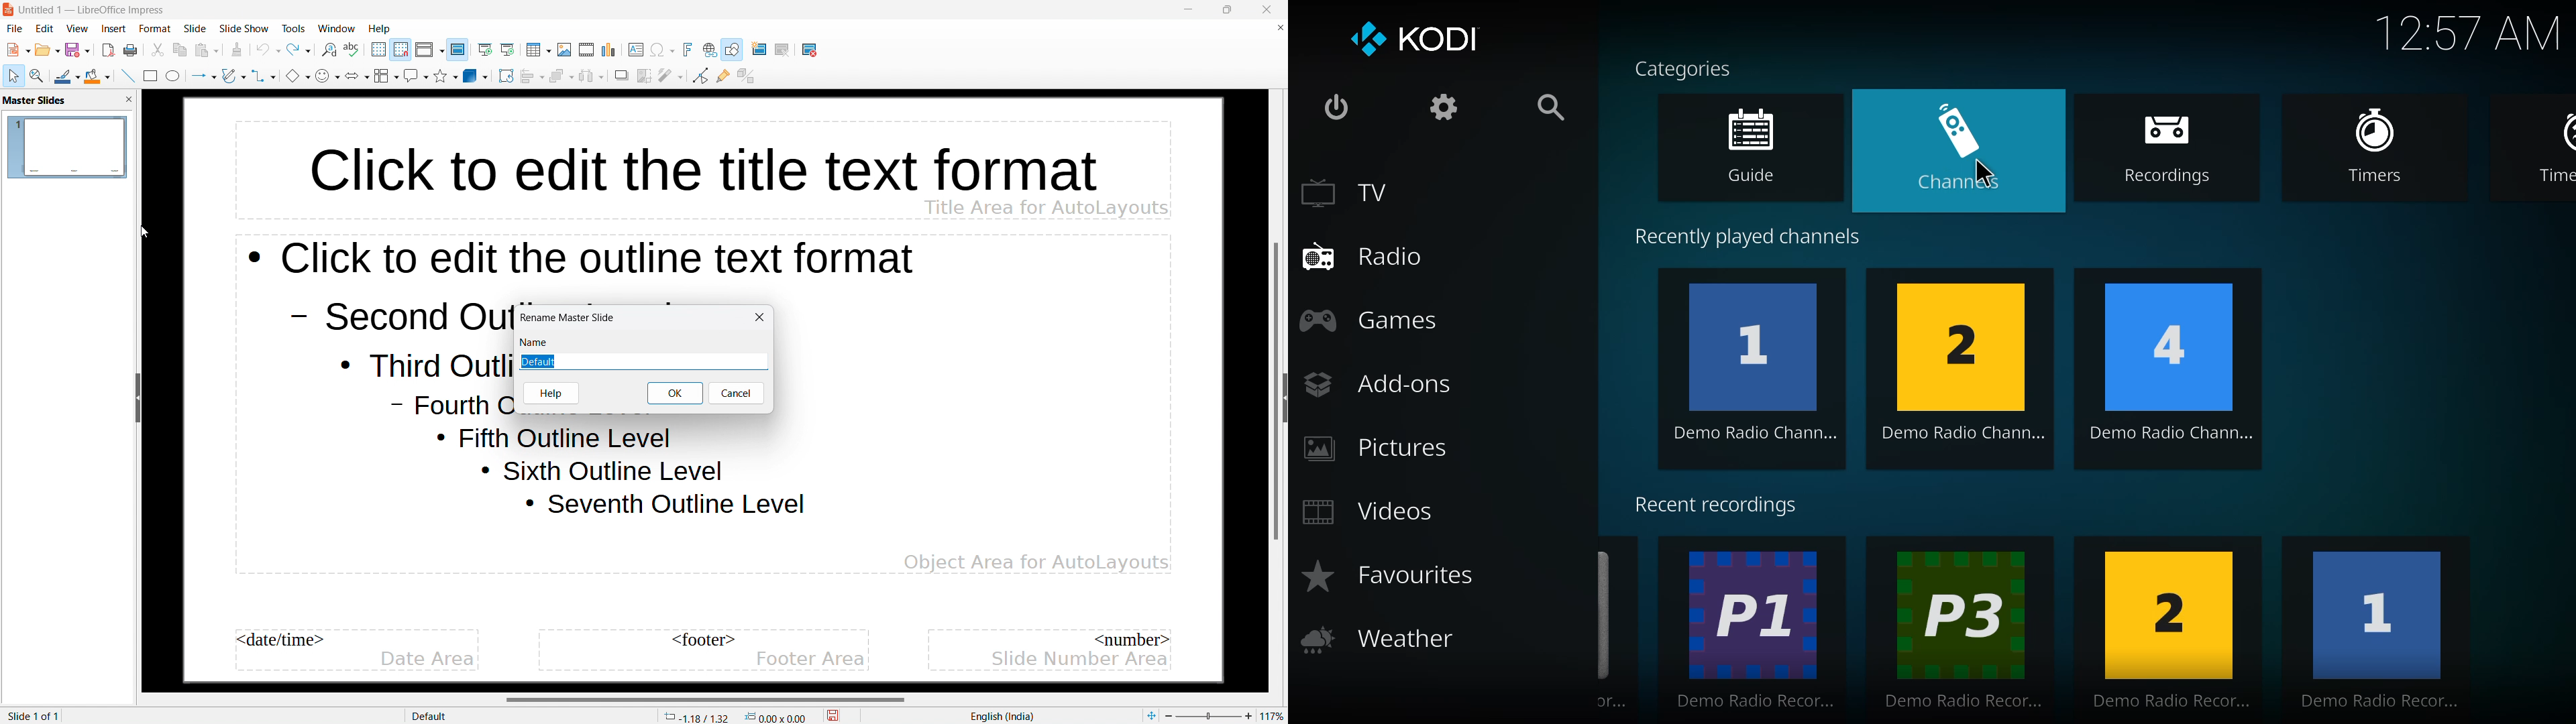 Image resolution: width=2576 pixels, height=728 pixels. I want to click on insert table, so click(539, 50).